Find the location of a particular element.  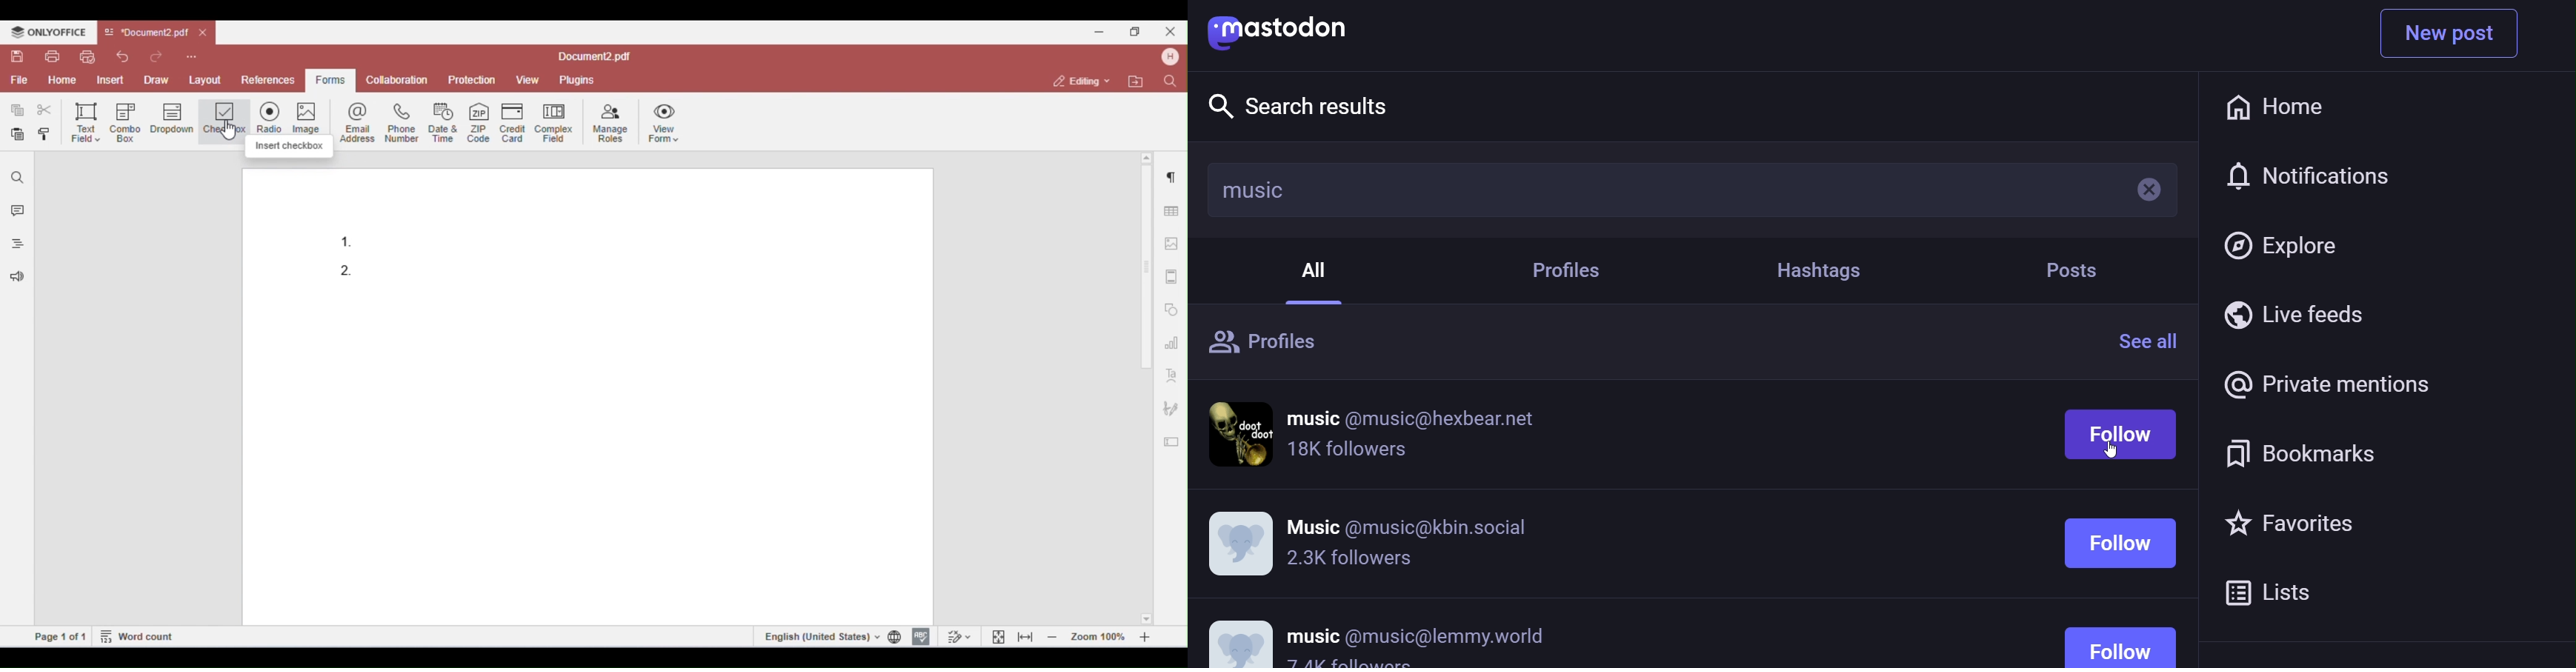

music is located at coordinates (1254, 190).